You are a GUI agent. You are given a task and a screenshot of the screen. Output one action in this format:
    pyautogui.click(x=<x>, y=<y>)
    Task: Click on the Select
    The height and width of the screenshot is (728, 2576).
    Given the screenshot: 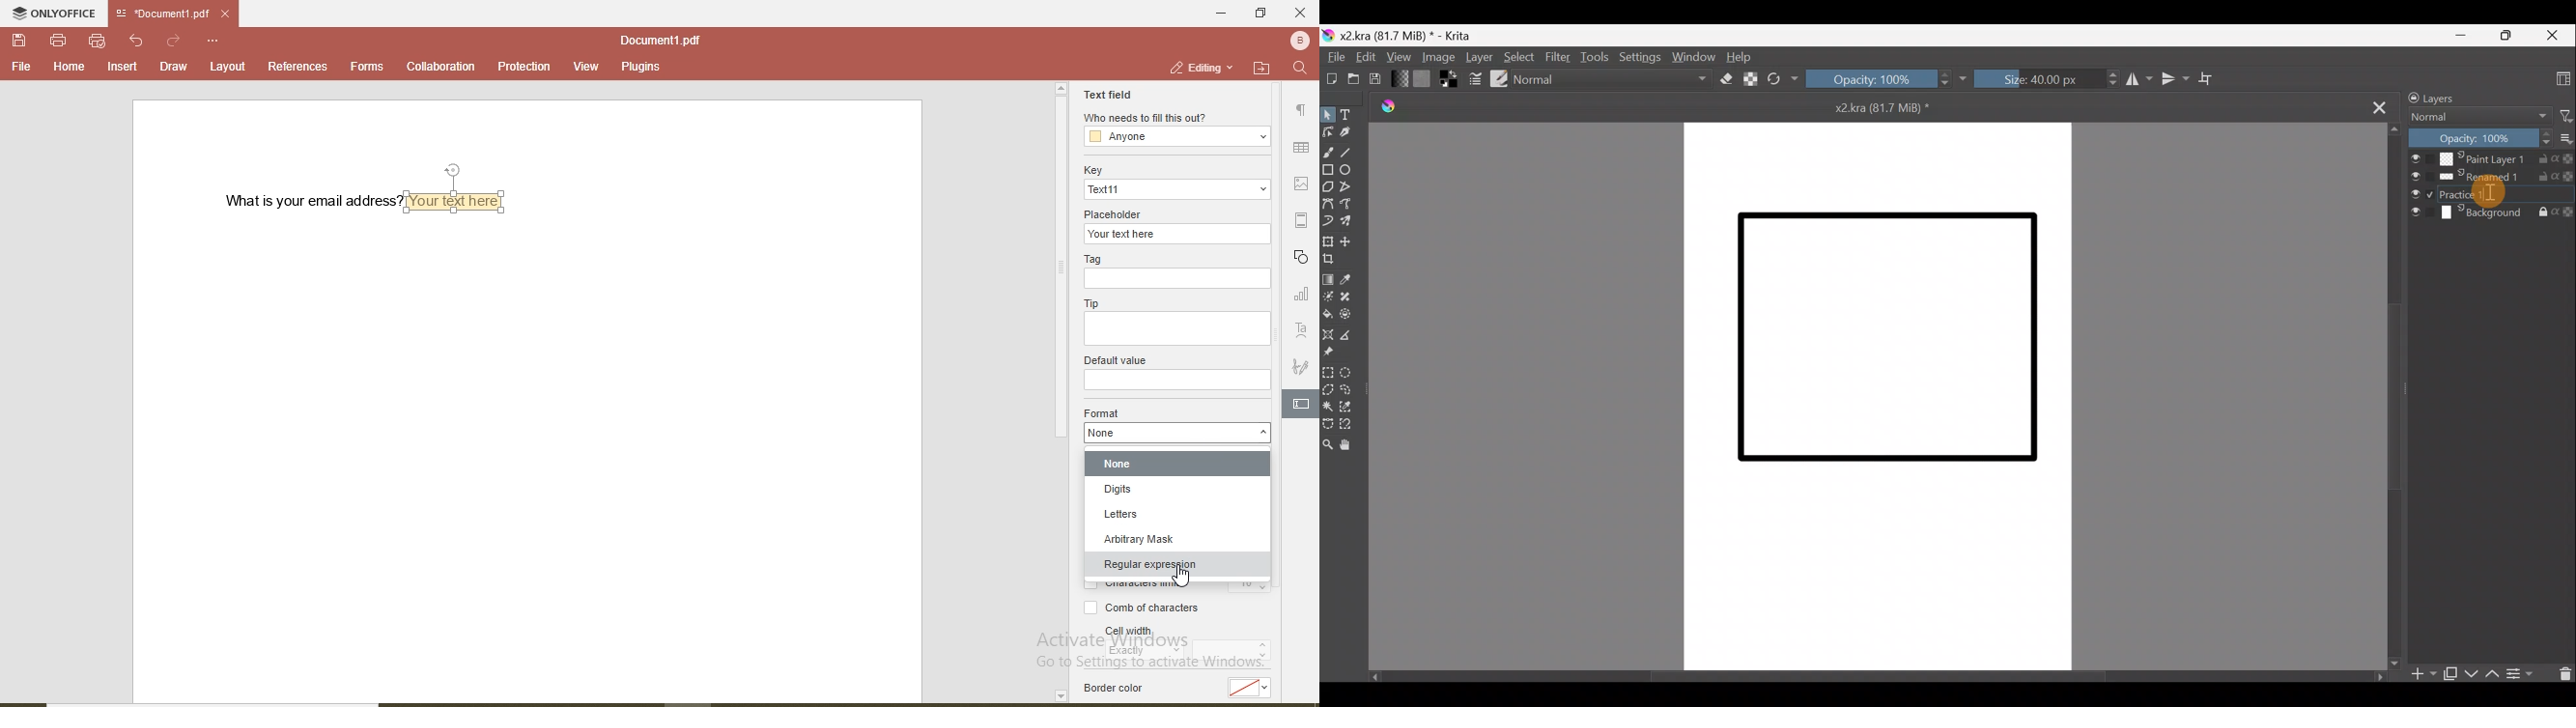 What is the action you would take?
    pyautogui.click(x=1519, y=59)
    